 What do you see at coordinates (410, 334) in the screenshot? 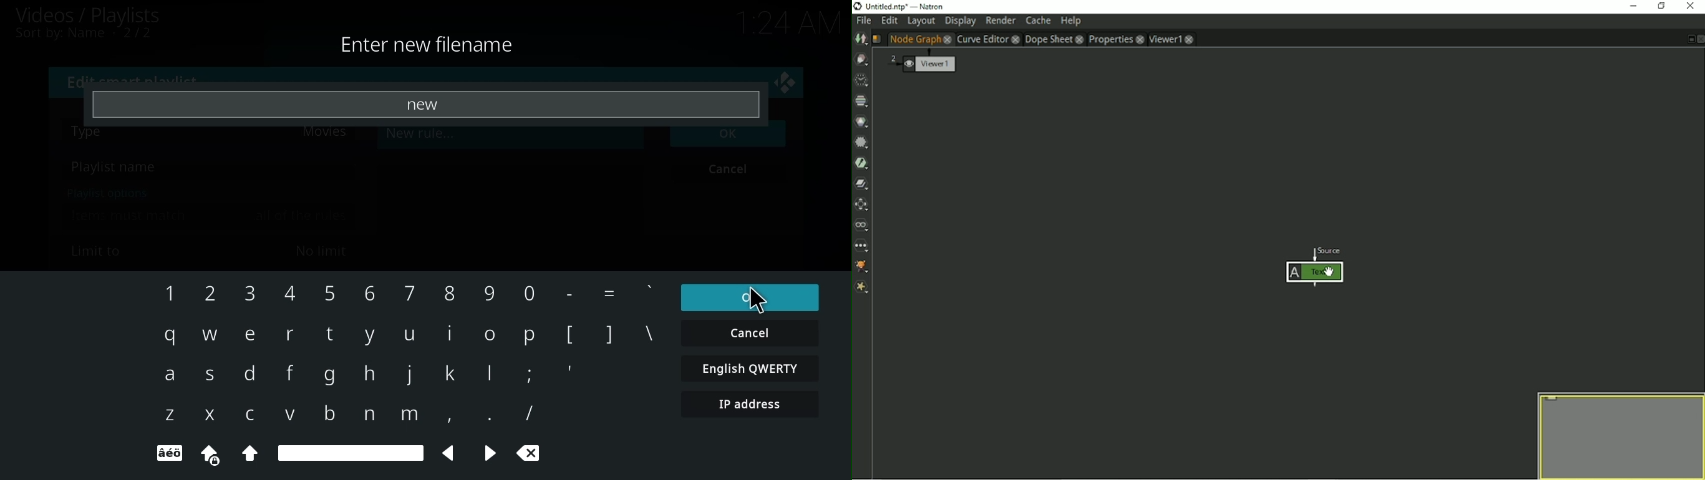
I see `u` at bounding box center [410, 334].